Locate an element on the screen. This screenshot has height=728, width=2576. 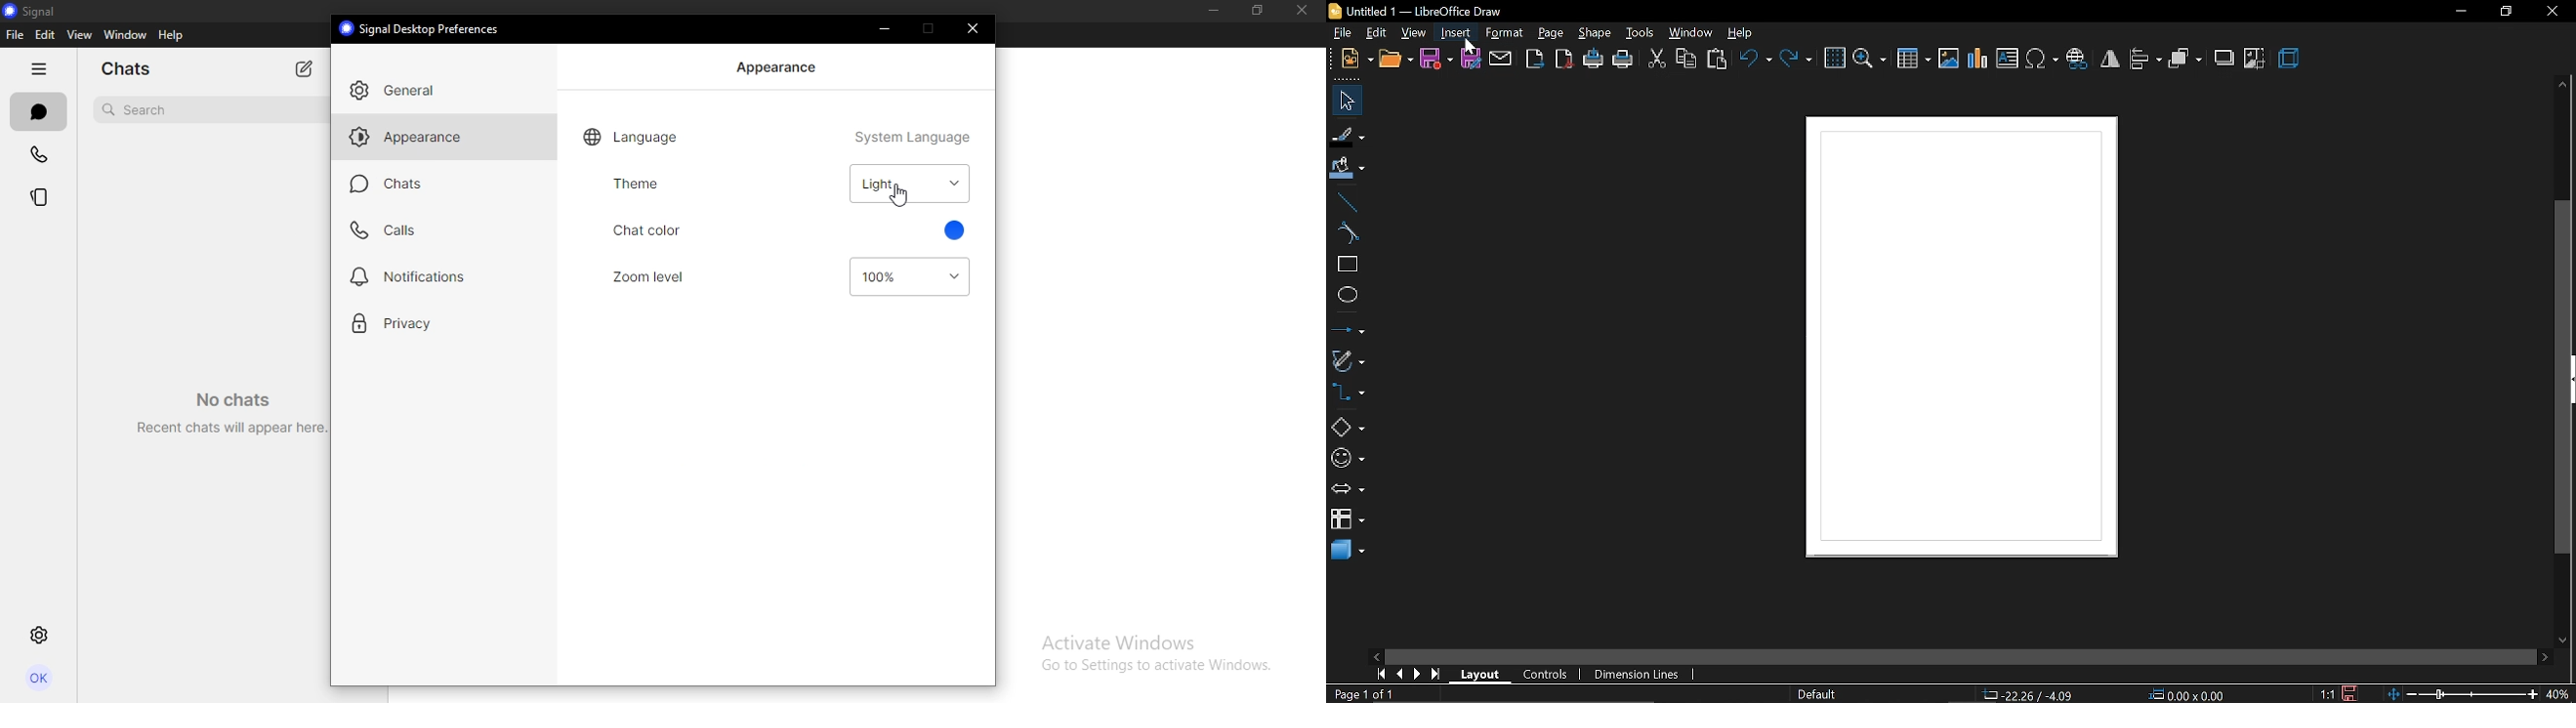
select is located at coordinates (1344, 99).